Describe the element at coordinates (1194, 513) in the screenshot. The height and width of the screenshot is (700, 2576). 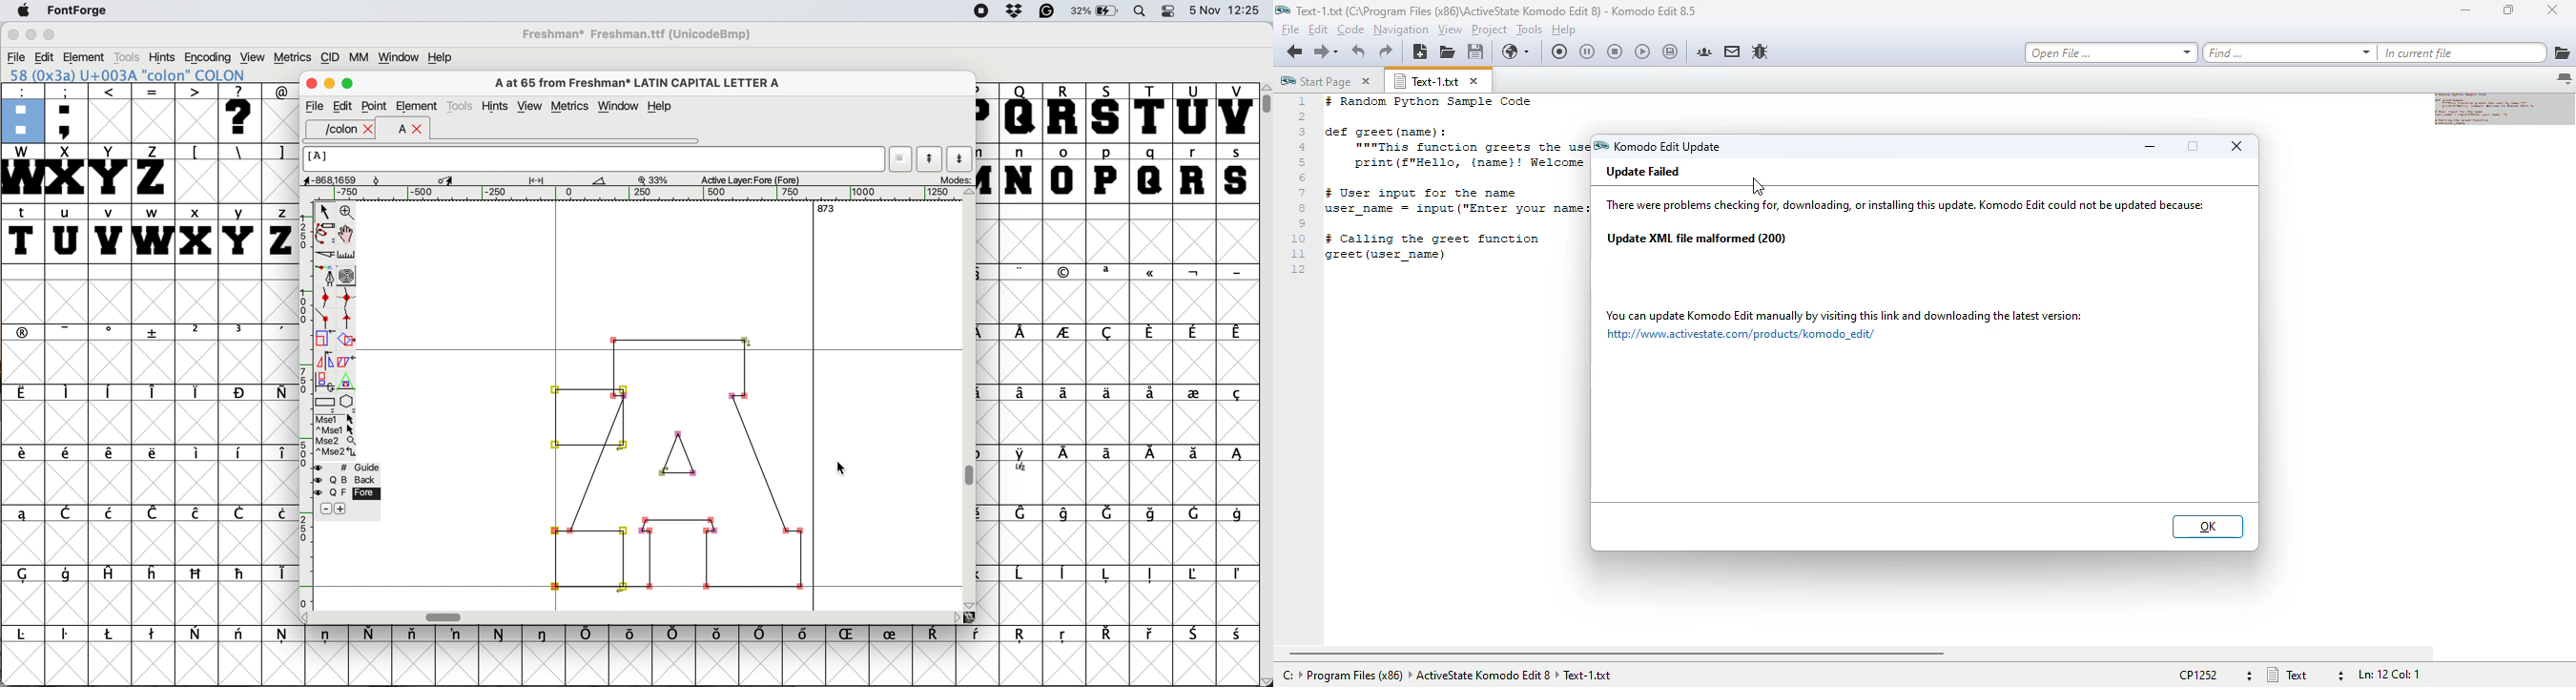
I see `symbol` at that location.